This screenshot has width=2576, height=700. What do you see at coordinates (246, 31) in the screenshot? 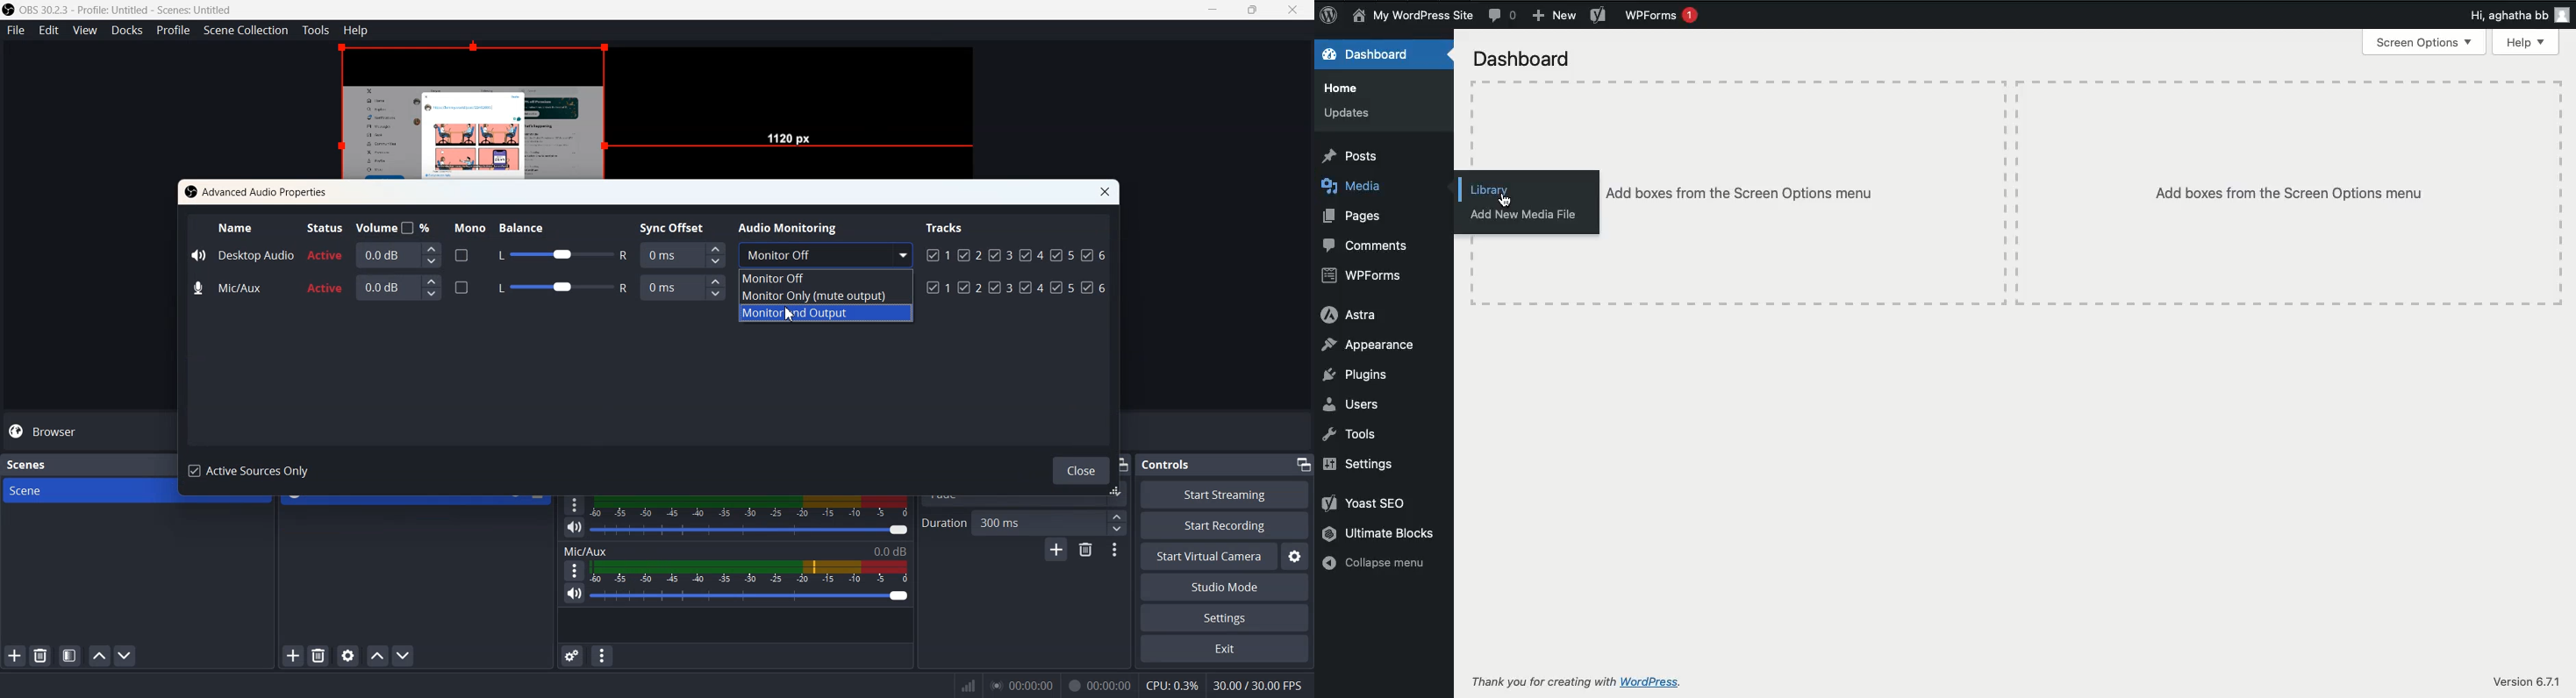
I see `Scene Collection` at bounding box center [246, 31].